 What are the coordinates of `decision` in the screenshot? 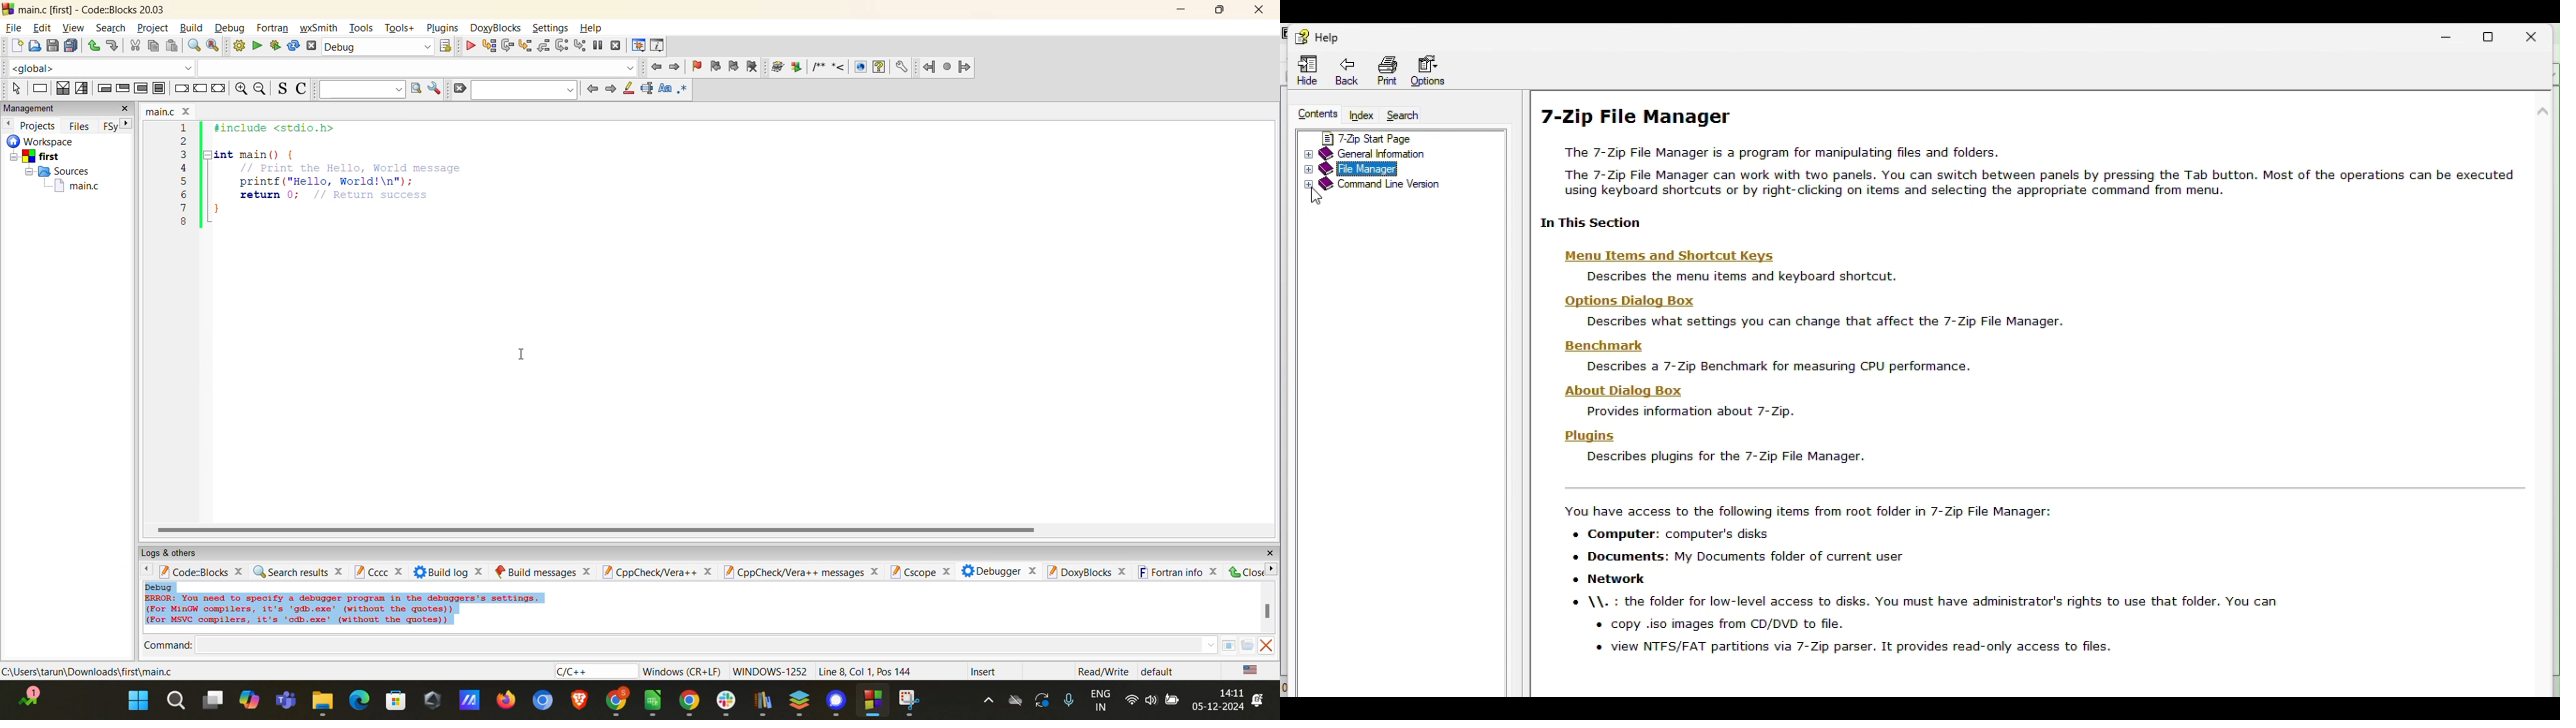 It's located at (63, 89).